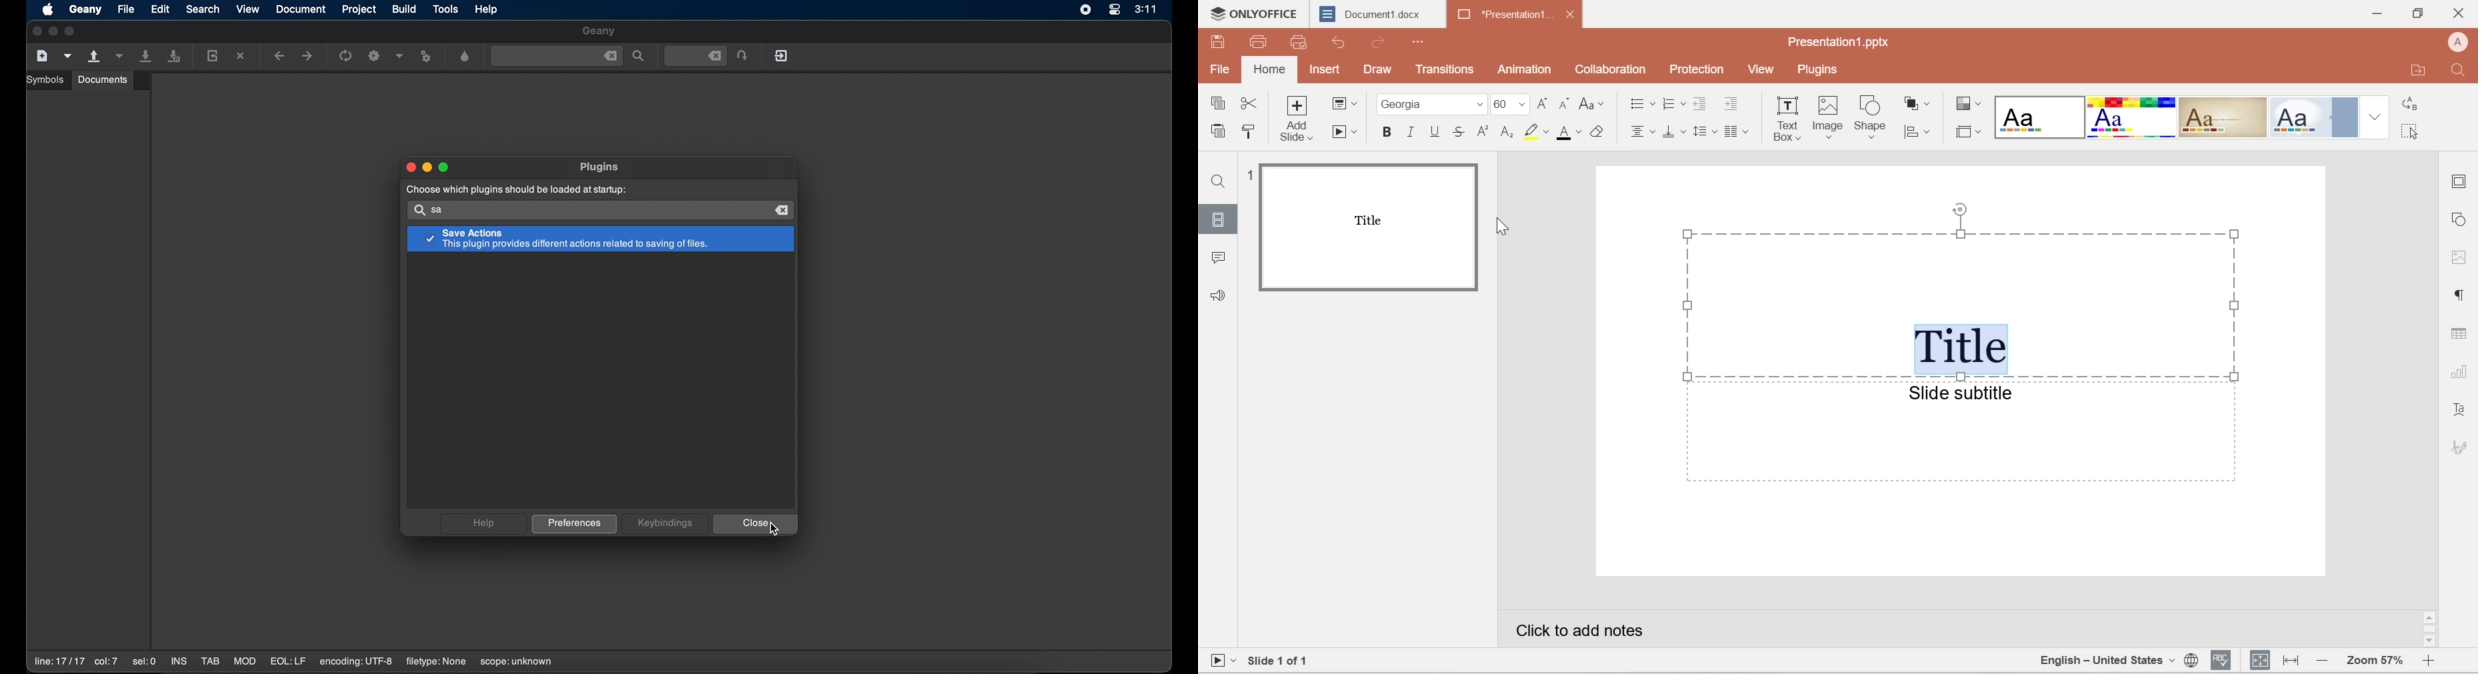 This screenshot has height=700, width=2492. I want to click on case, so click(1593, 104).